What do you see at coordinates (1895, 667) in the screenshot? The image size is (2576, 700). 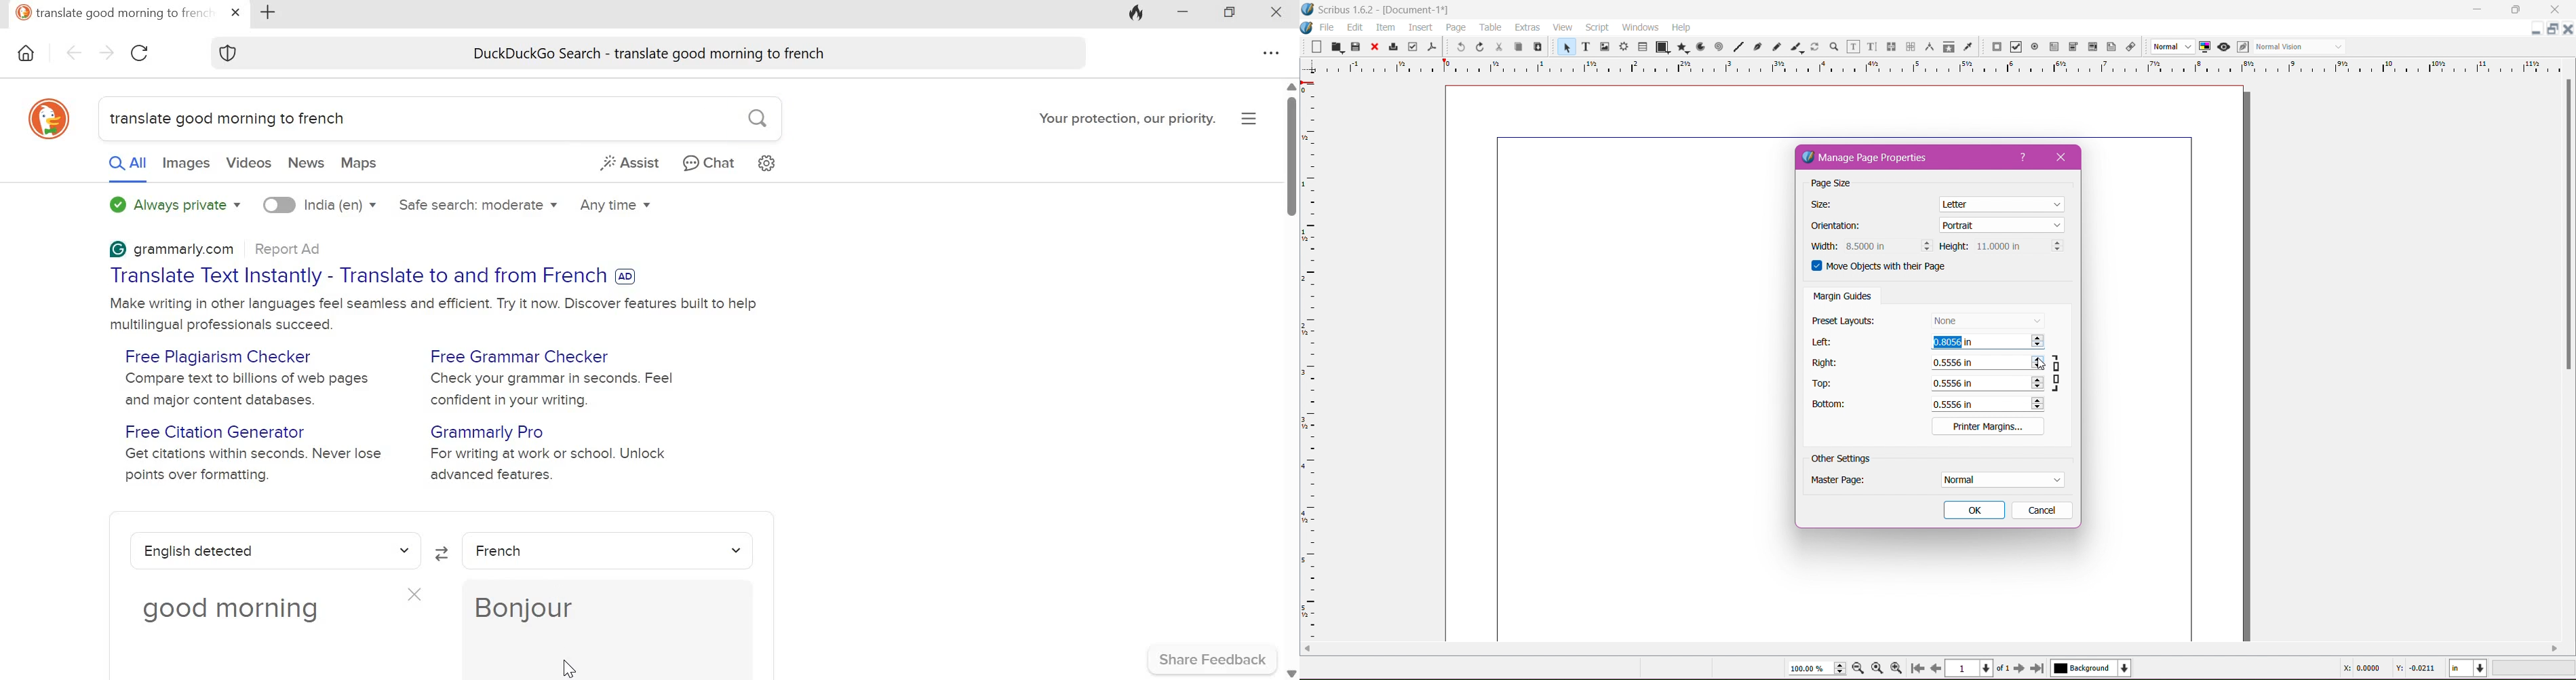 I see `Zoom In by the stepping value in Tools preferences` at bounding box center [1895, 667].